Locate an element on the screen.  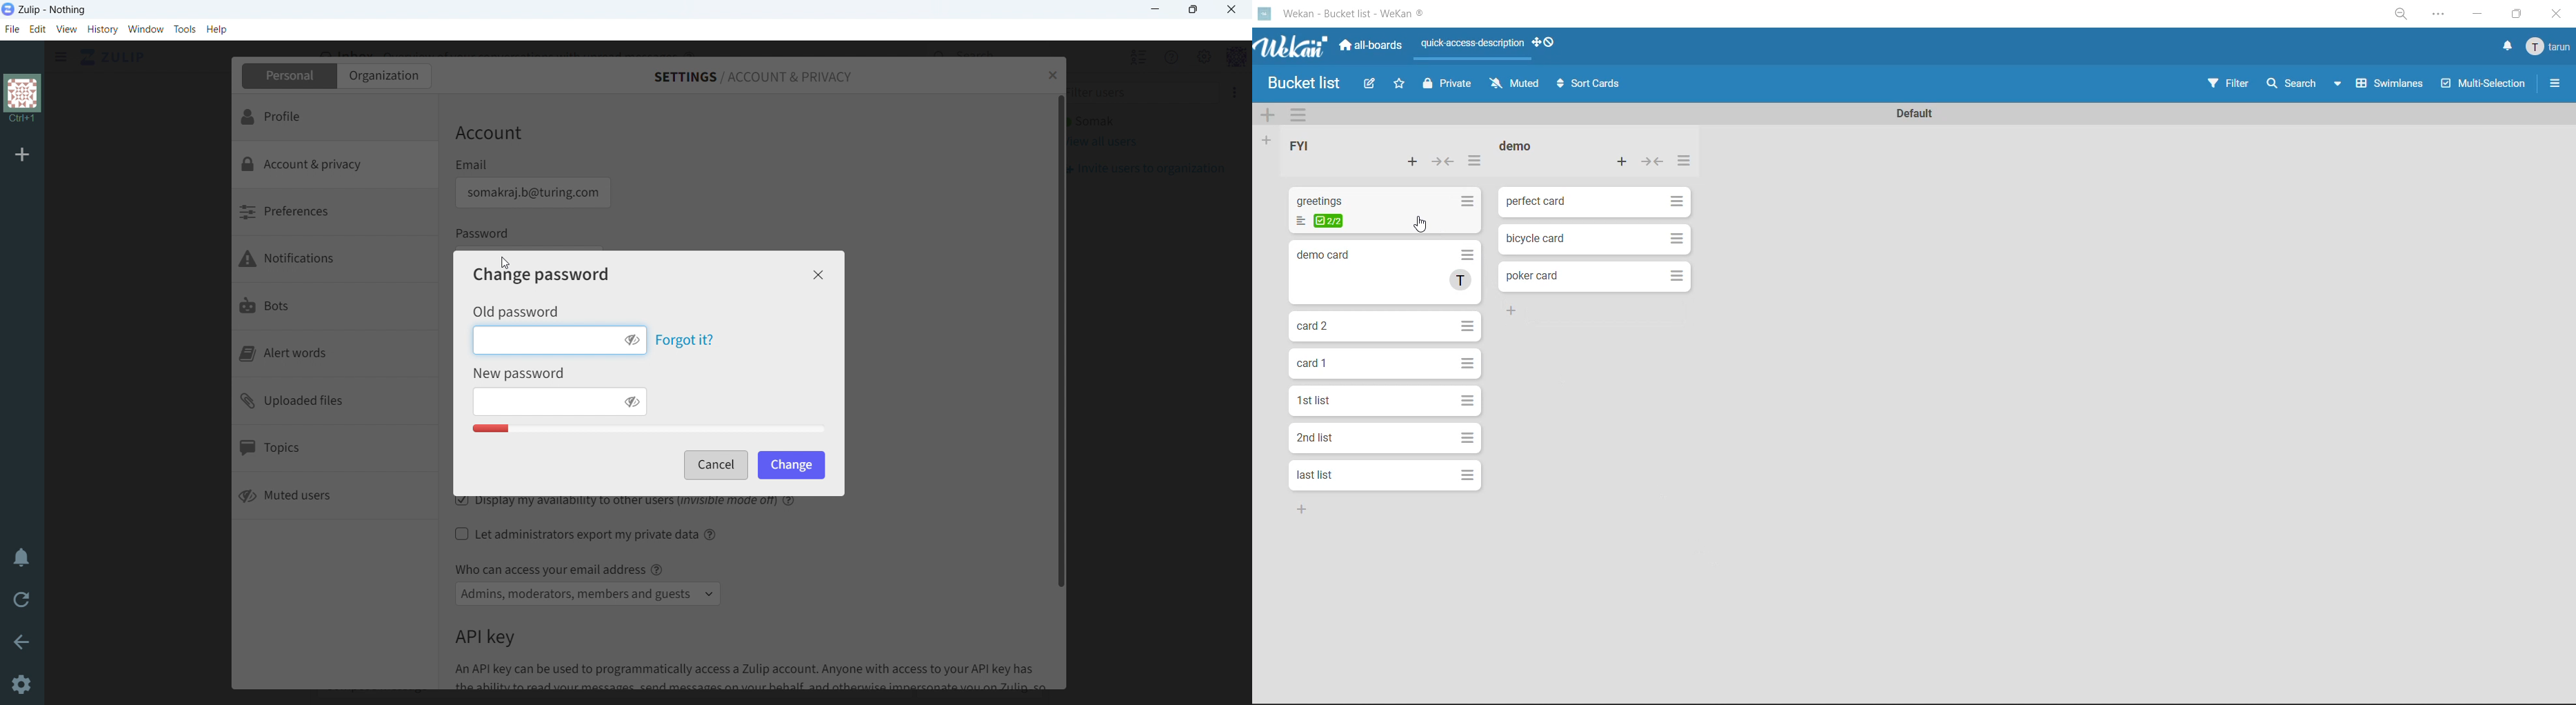
Cursor is located at coordinates (505, 262).